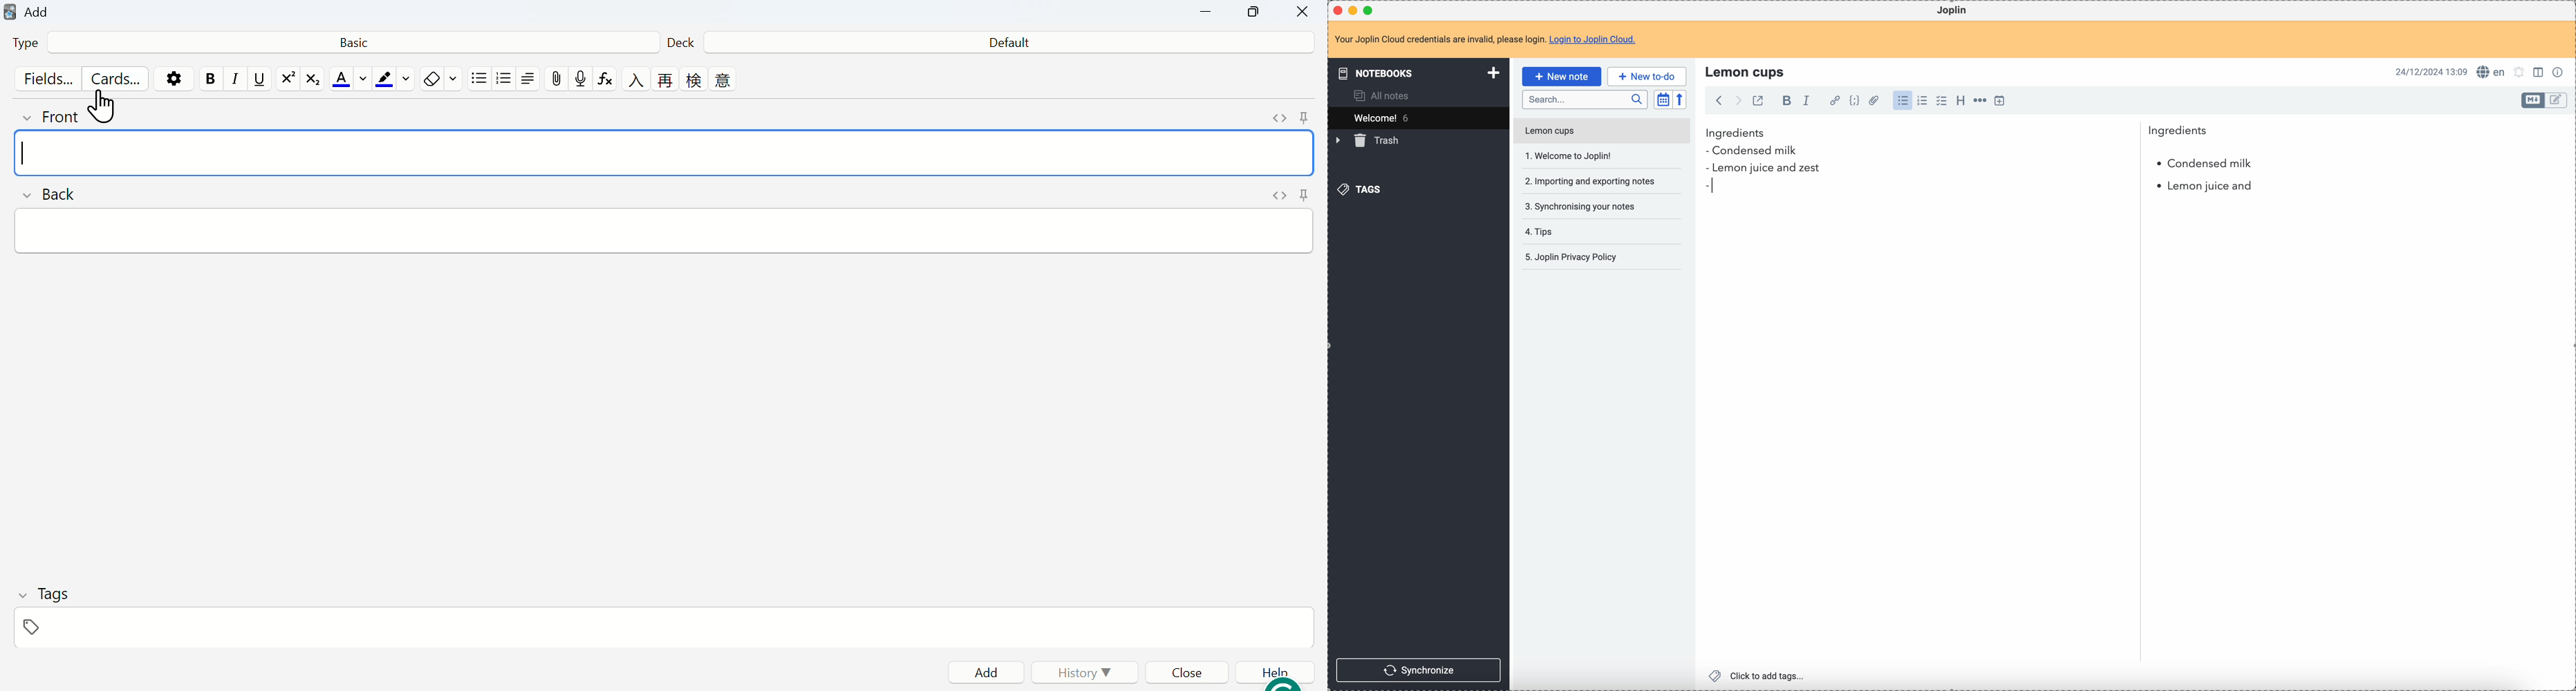 The width and height of the screenshot is (2576, 700). Describe the element at coordinates (313, 79) in the screenshot. I see `subscript` at that location.